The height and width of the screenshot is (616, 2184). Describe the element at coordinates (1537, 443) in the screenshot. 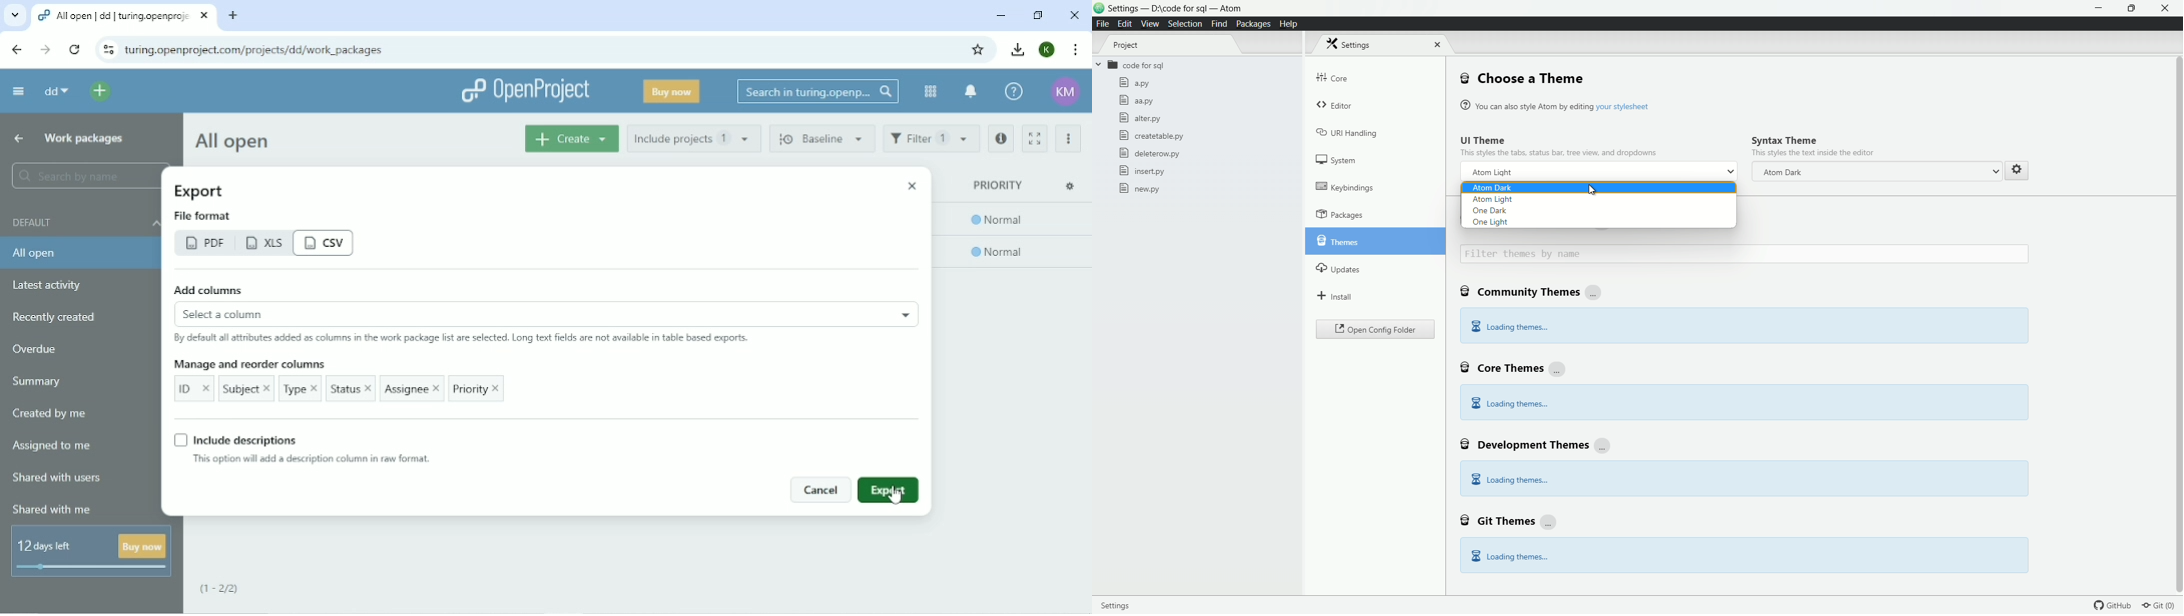

I see `developing themes` at that location.